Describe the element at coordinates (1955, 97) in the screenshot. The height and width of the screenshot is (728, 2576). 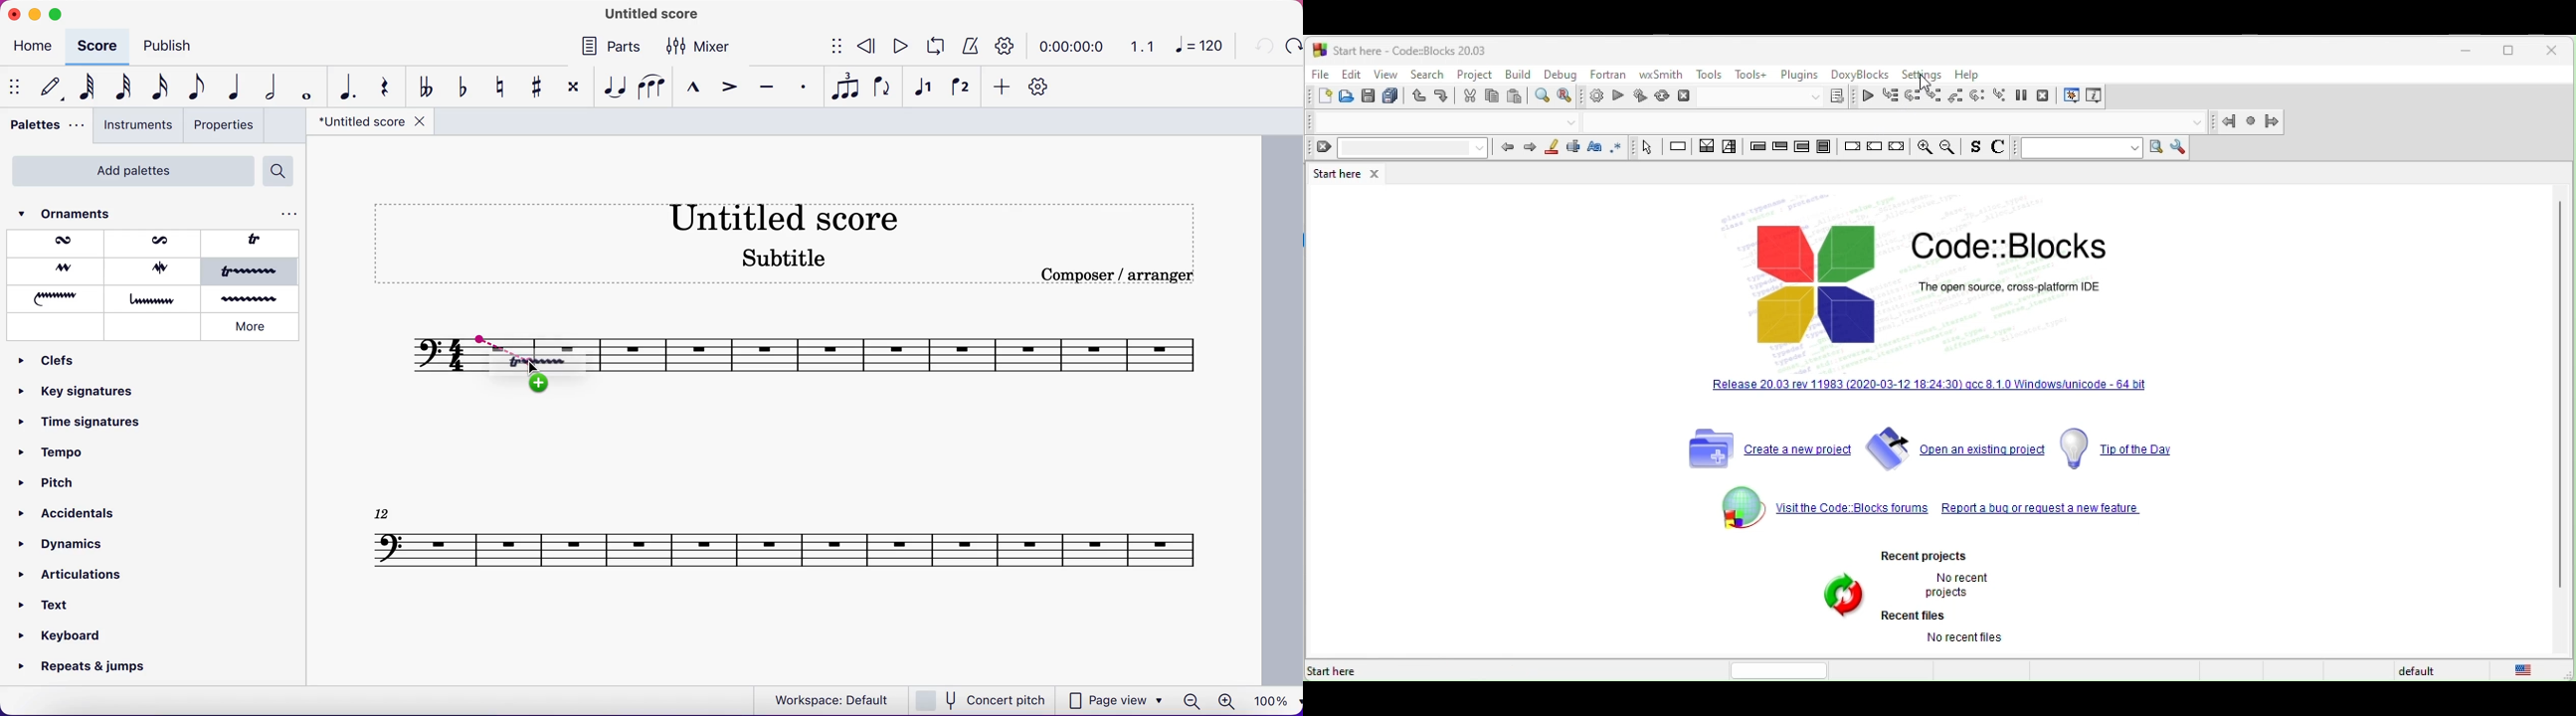
I see `step out` at that location.